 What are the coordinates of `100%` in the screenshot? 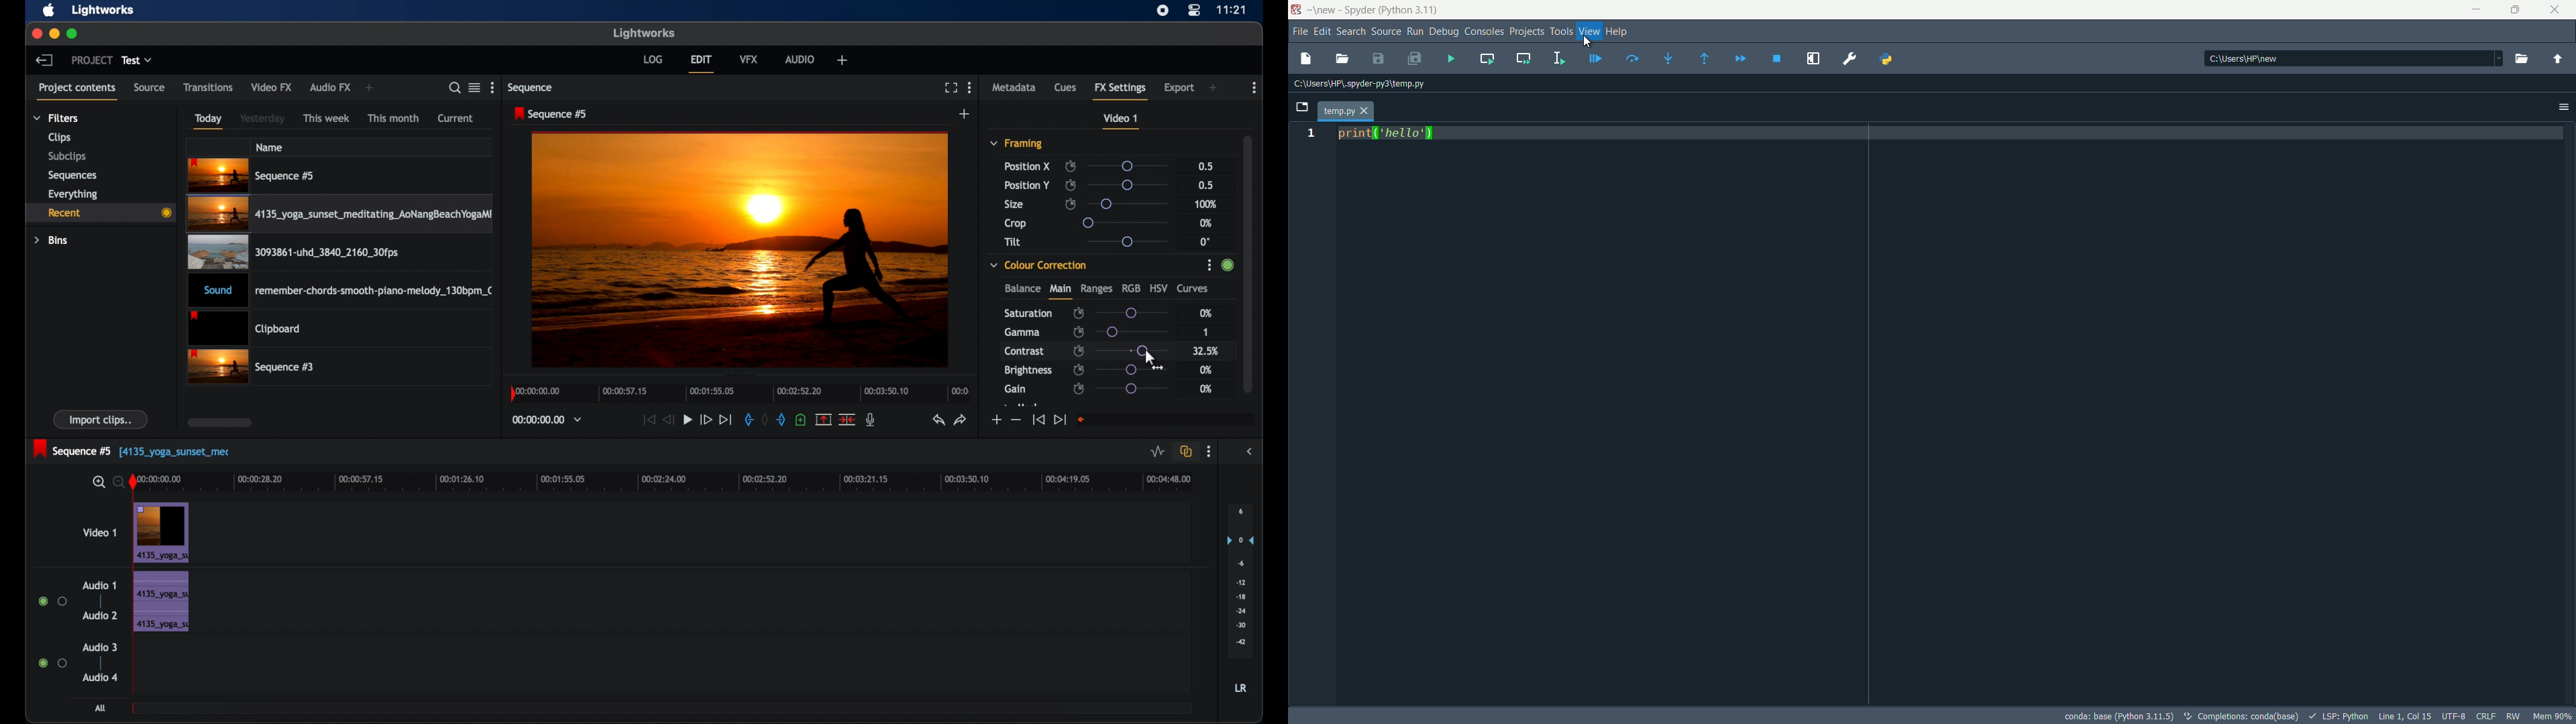 It's located at (1206, 205).